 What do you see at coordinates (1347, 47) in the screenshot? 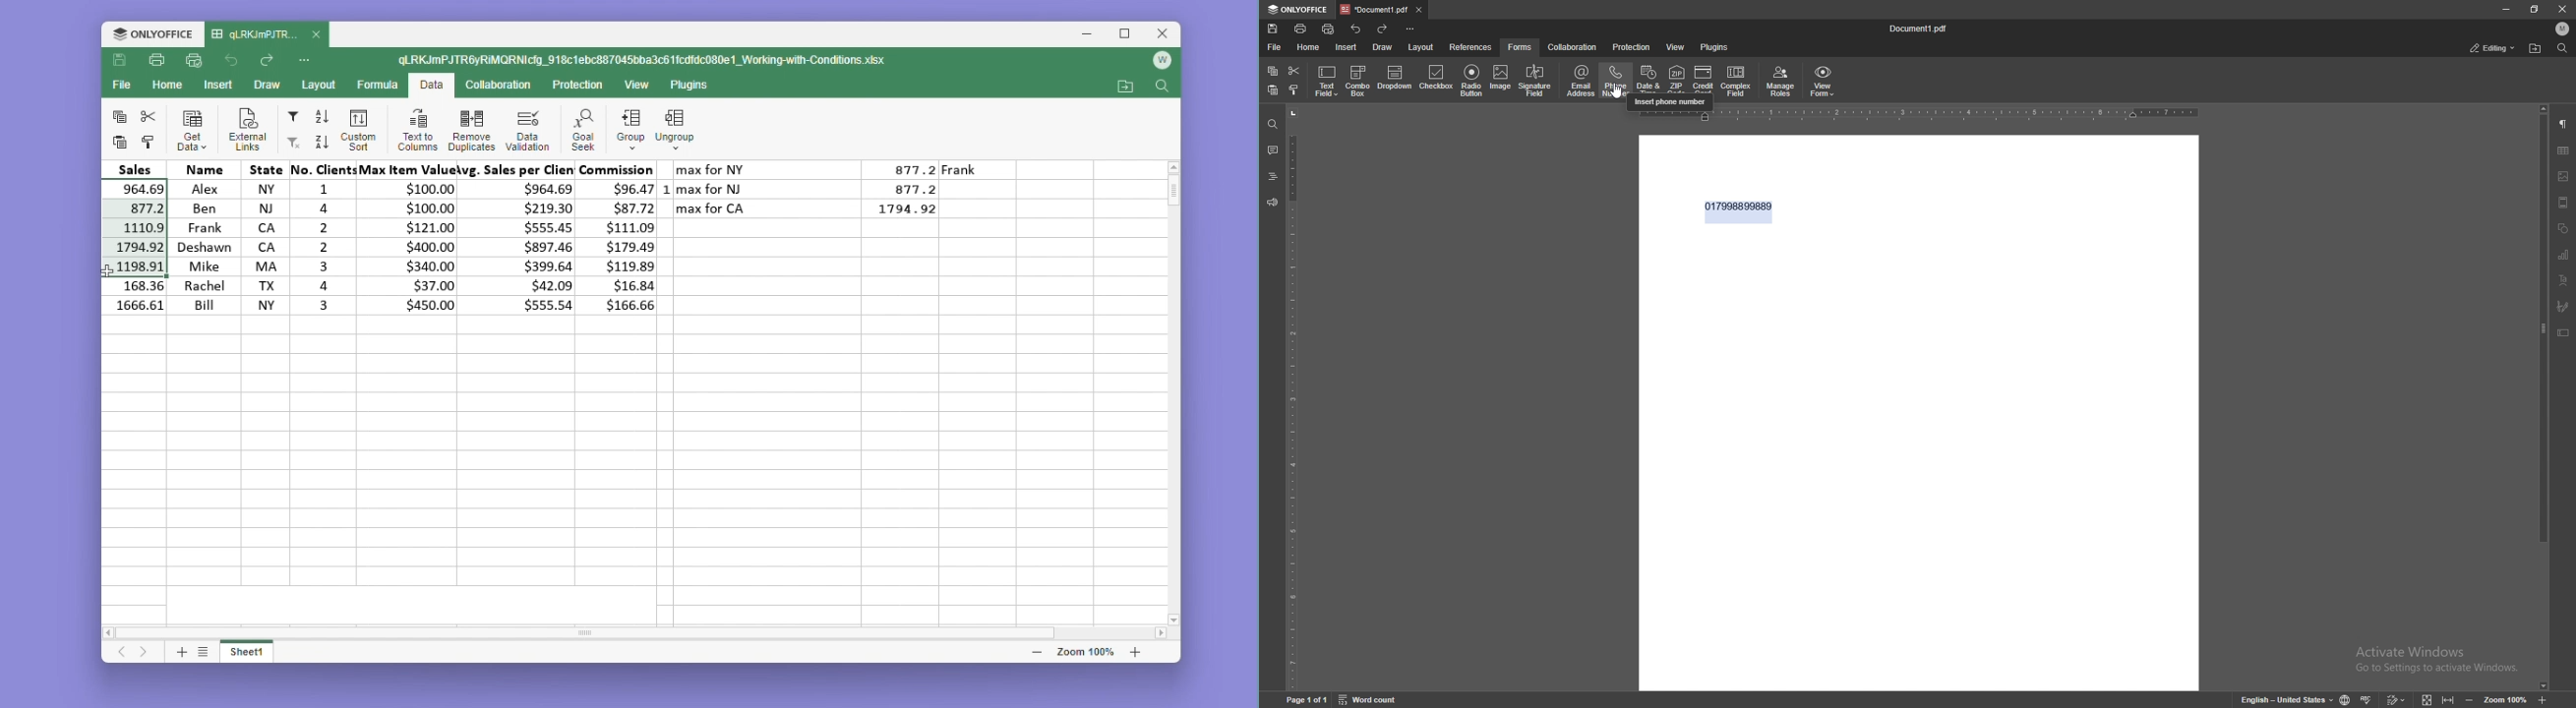
I see `insert` at bounding box center [1347, 47].